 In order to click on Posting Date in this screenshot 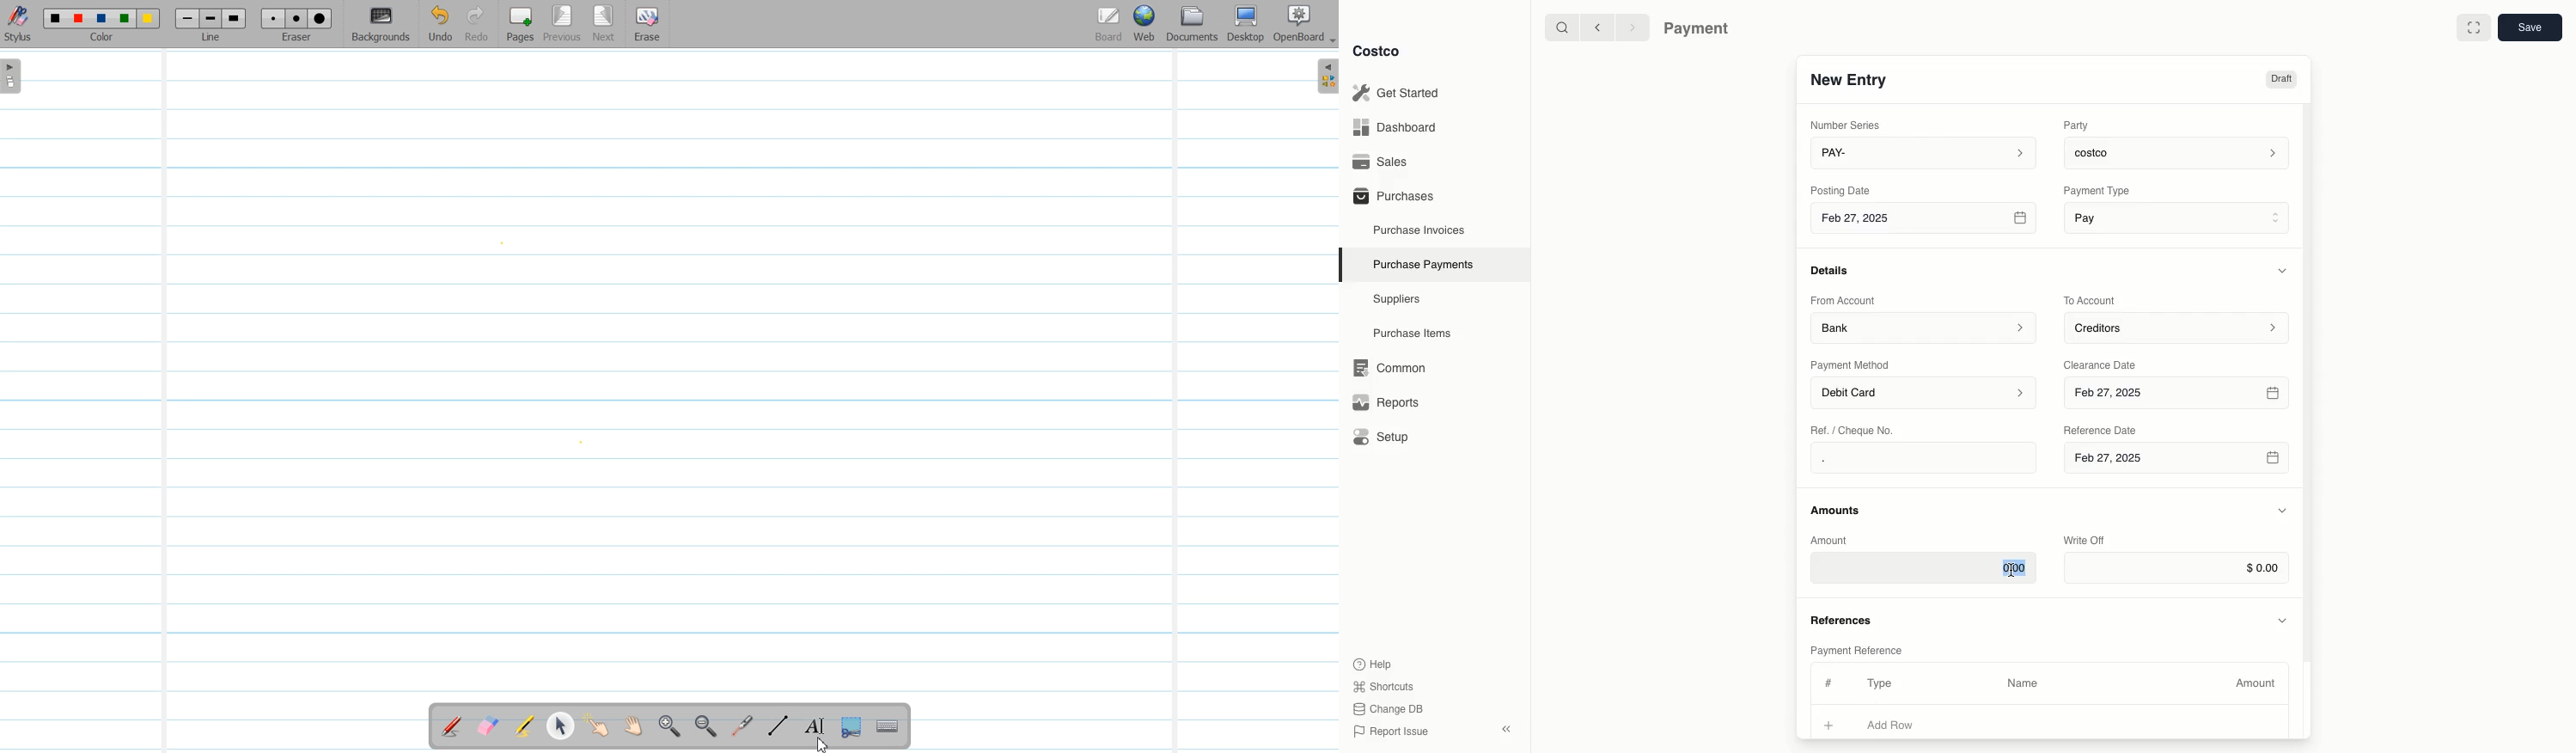, I will do `click(1842, 189)`.